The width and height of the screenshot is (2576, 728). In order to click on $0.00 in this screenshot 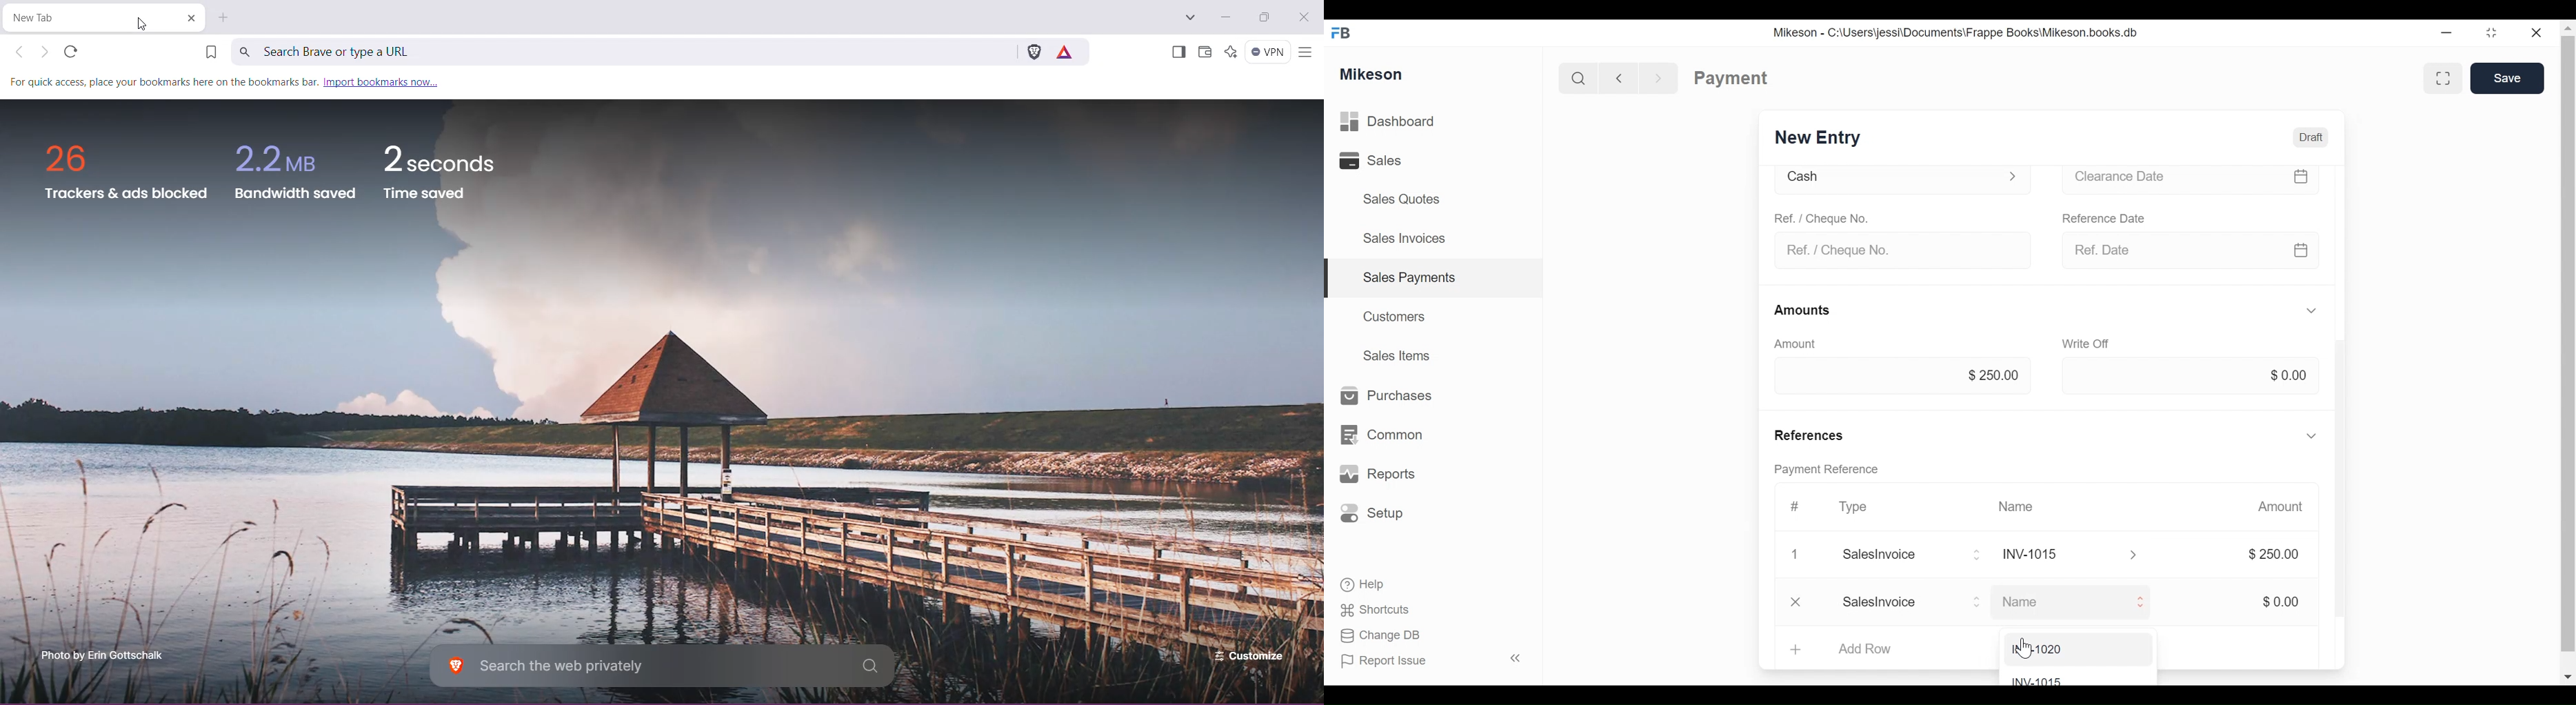, I will do `click(2286, 603)`.